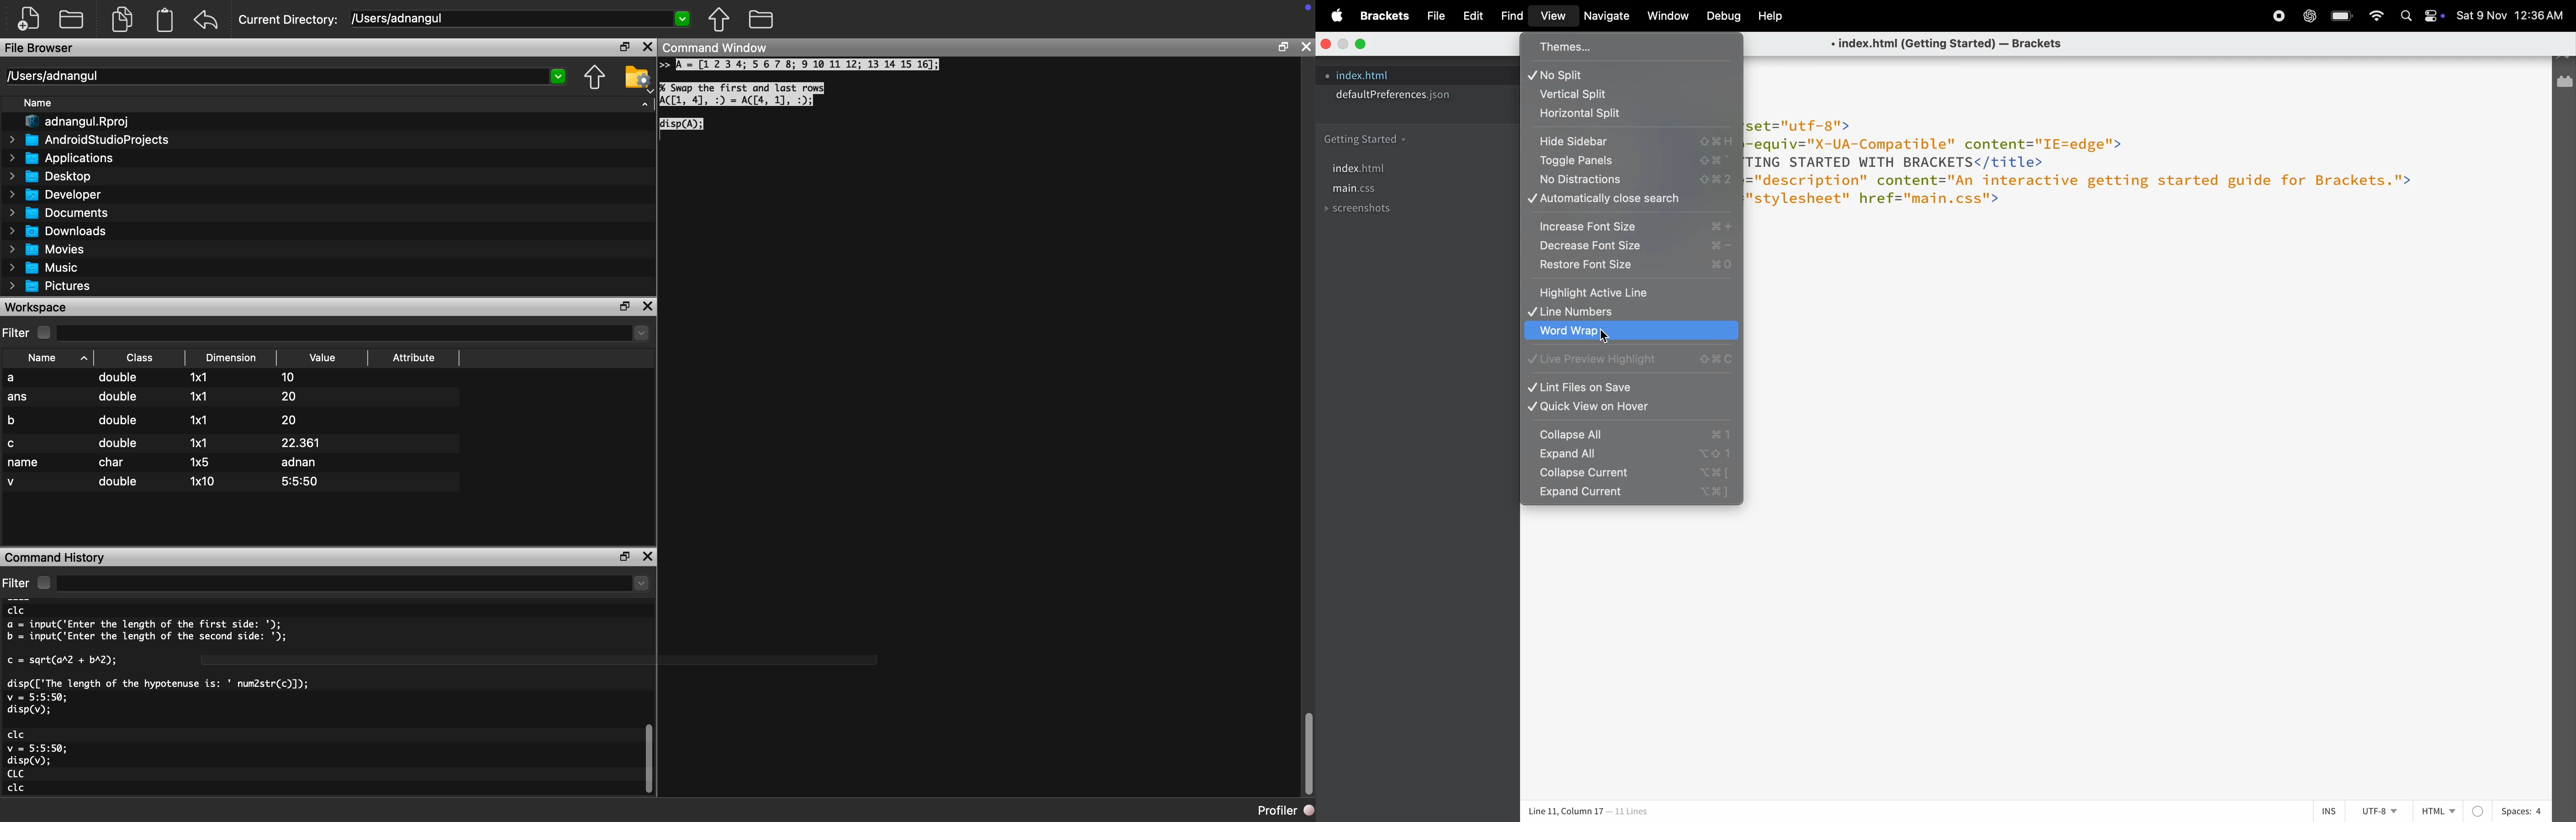 This screenshot has width=2576, height=840. Describe the element at coordinates (640, 334) in the screenshot. I see `Dropdown` at that location.